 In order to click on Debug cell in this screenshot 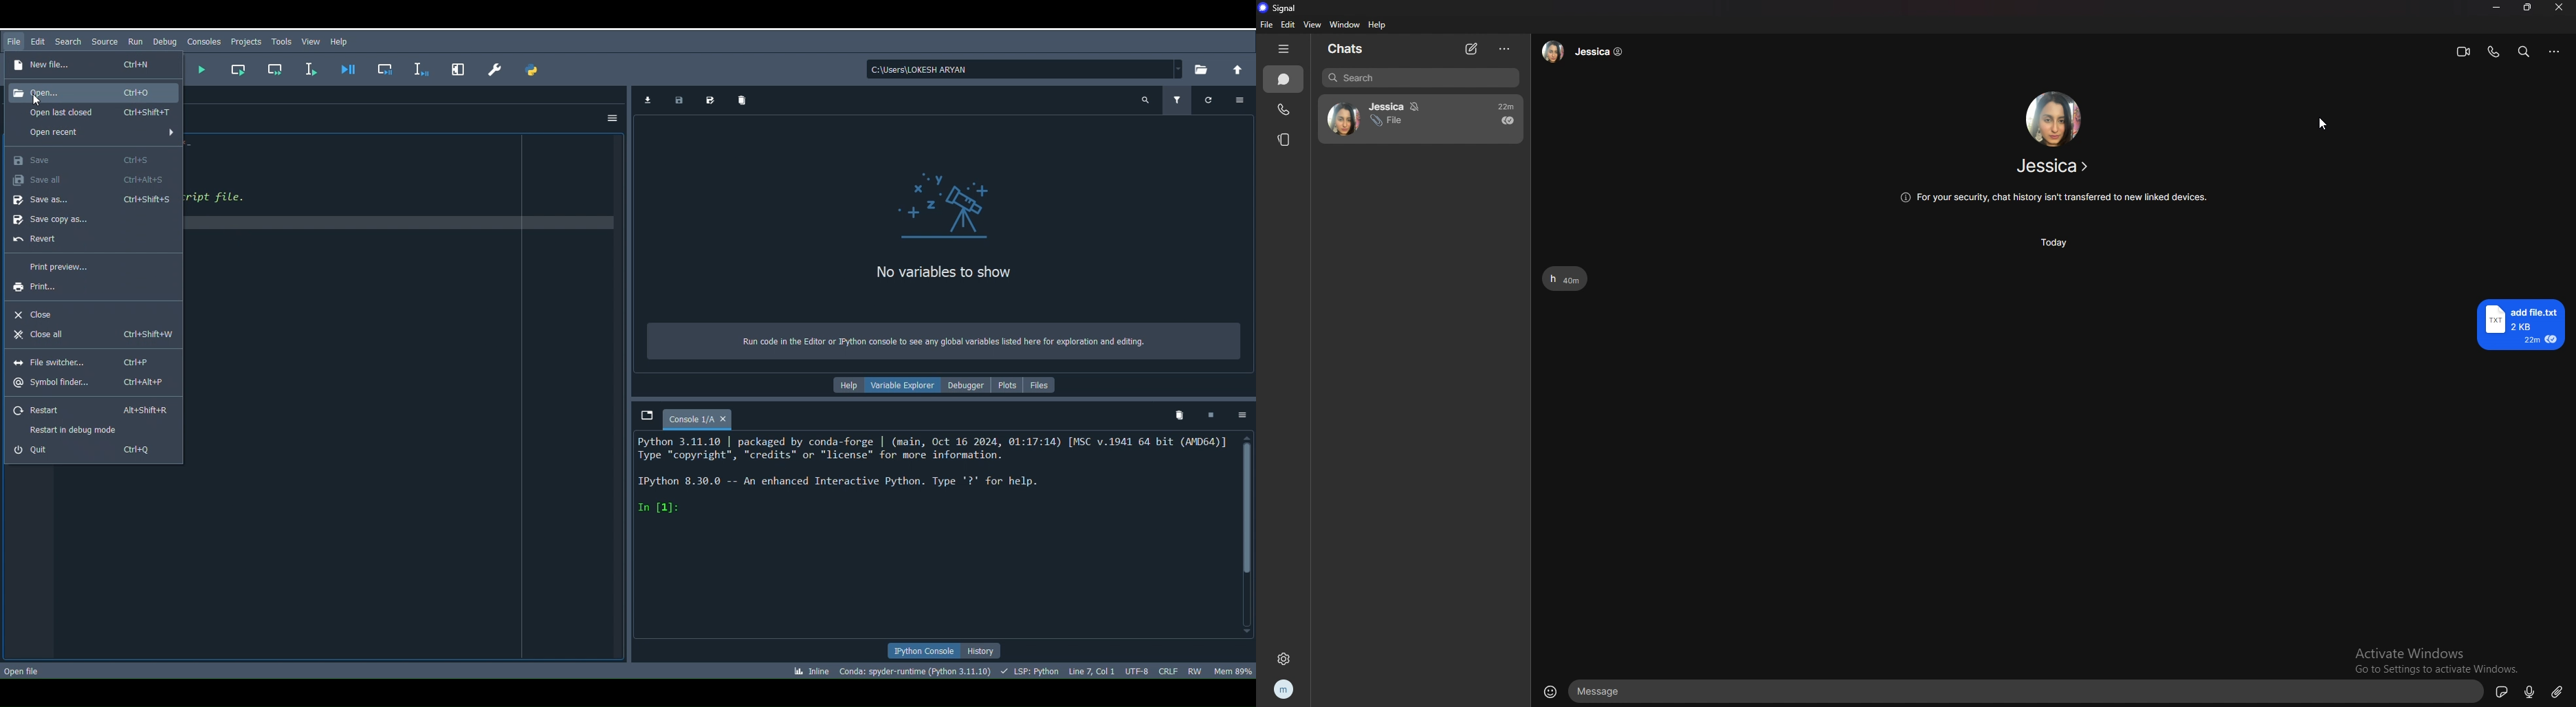, I will do `click(387, 68)`.